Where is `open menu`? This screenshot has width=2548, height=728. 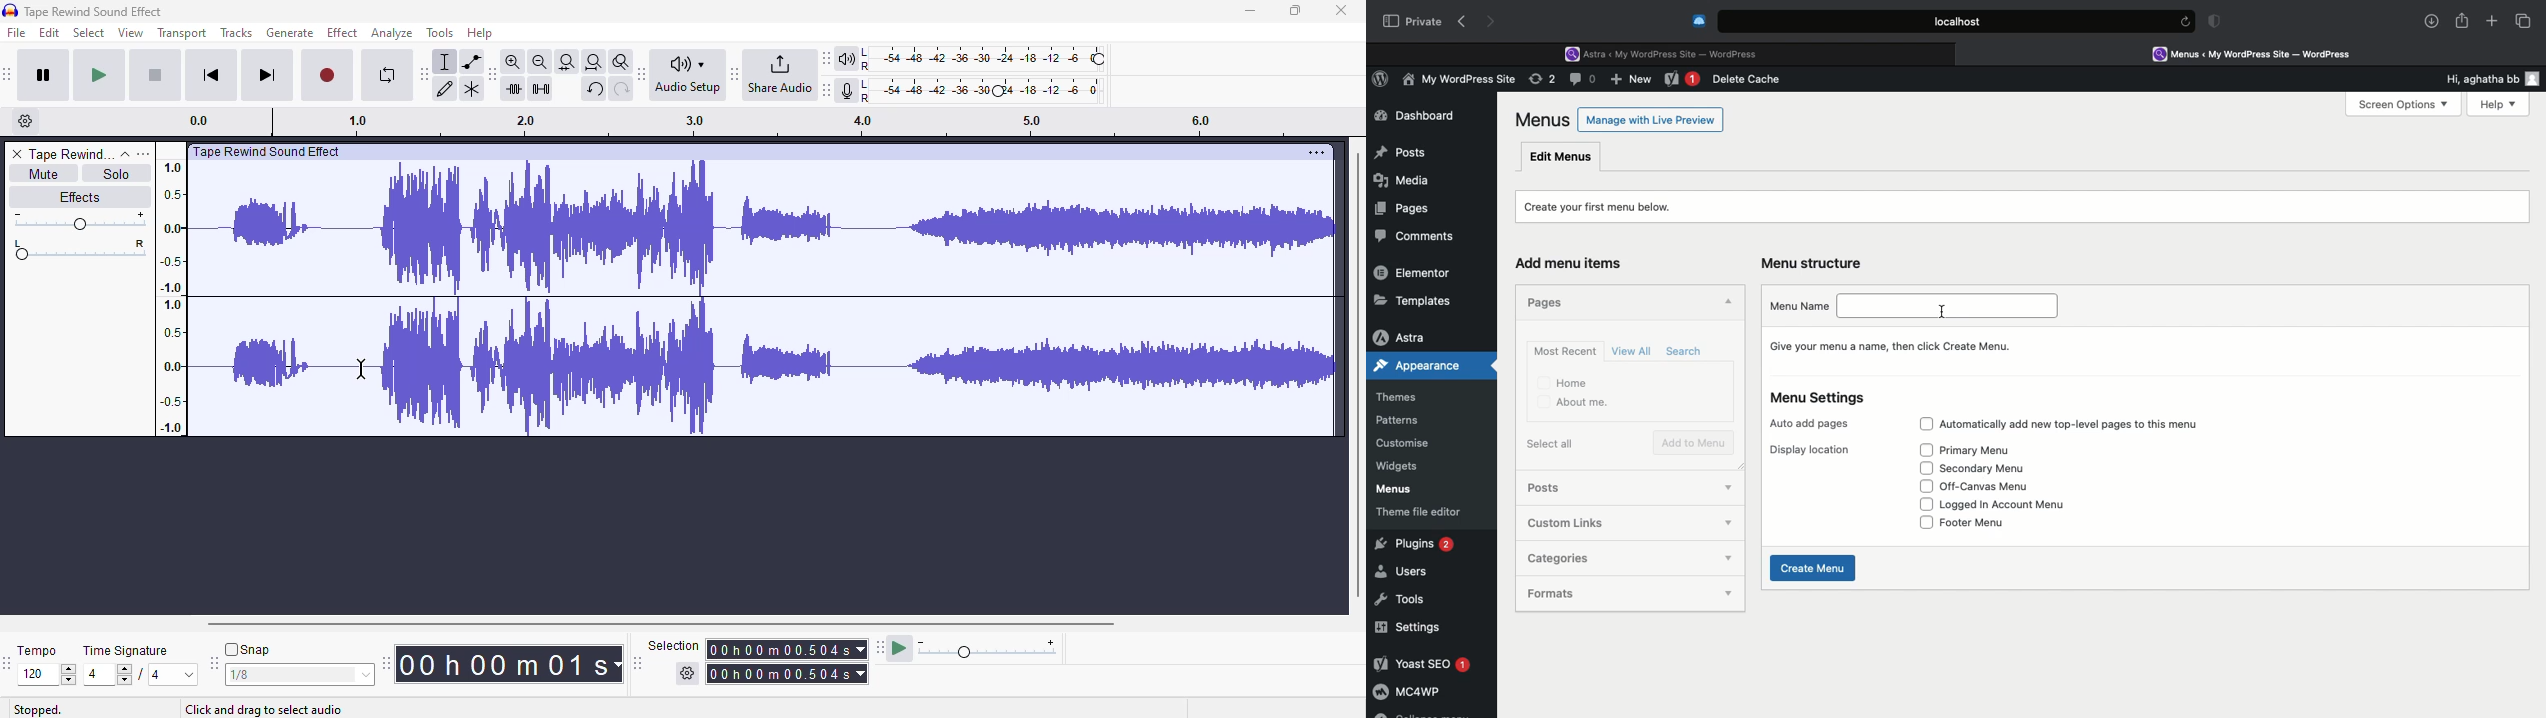
open menu is located at coordinates (143, 154).